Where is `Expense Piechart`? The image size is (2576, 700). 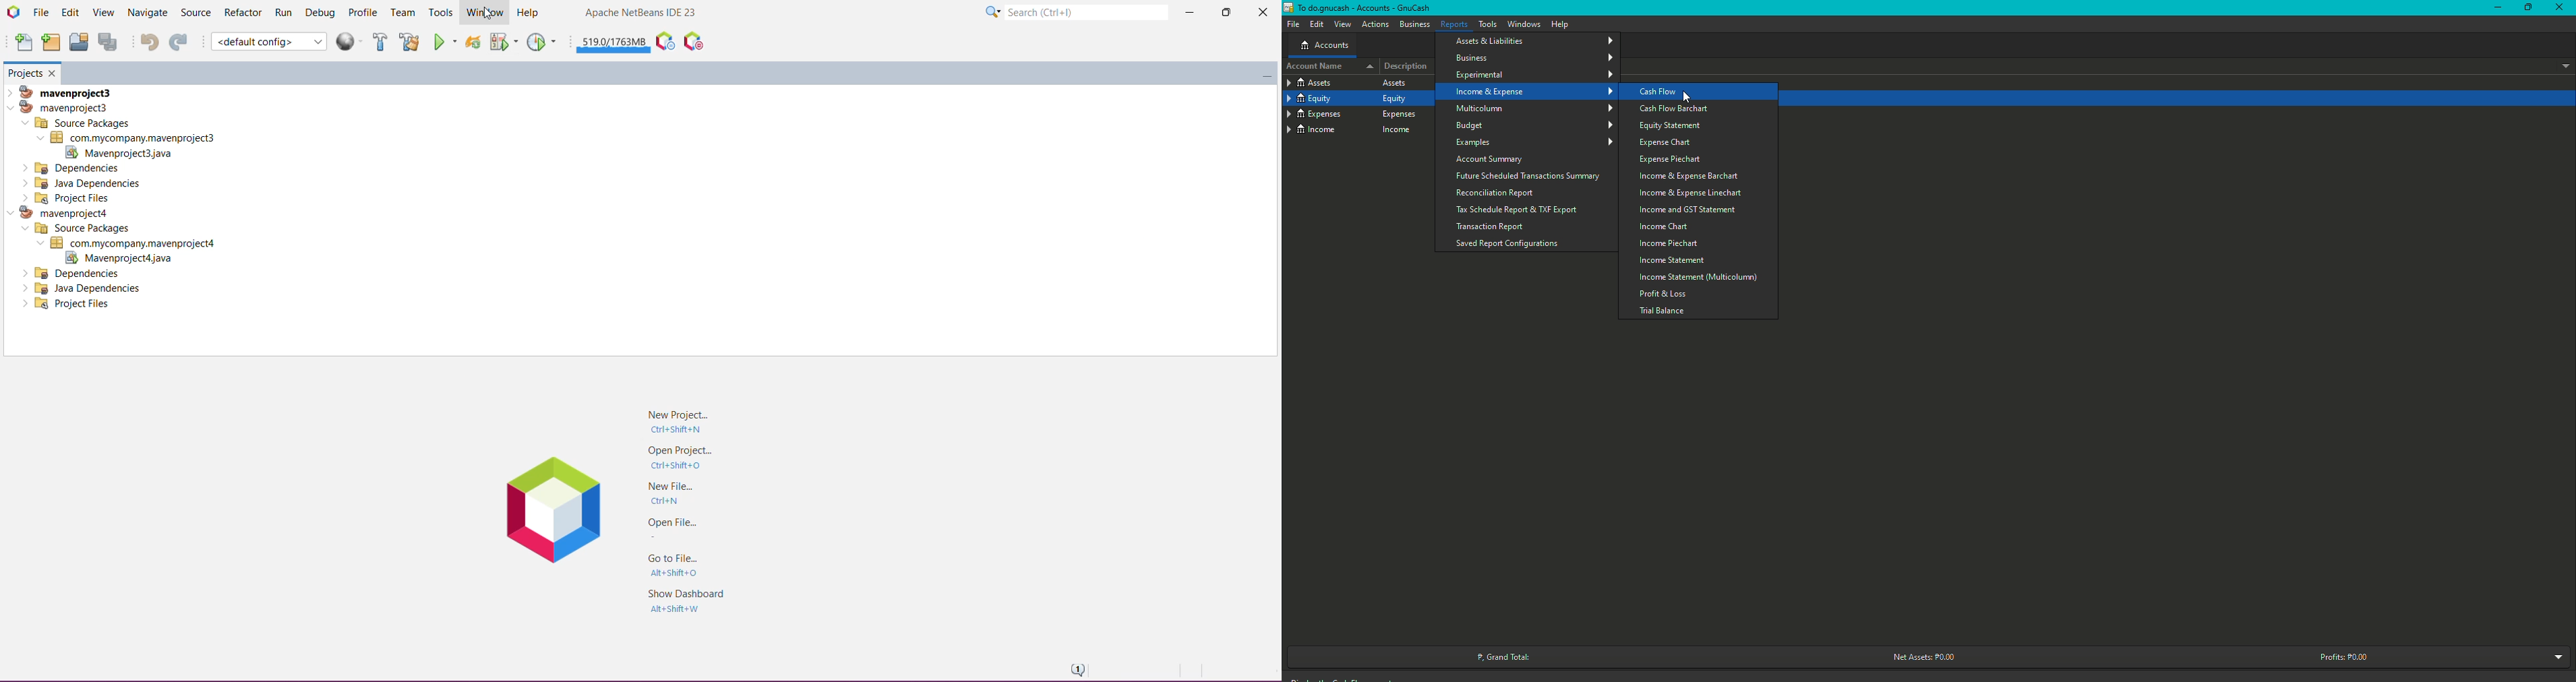 Expense Piechart is located at coordinates (1671, 160).